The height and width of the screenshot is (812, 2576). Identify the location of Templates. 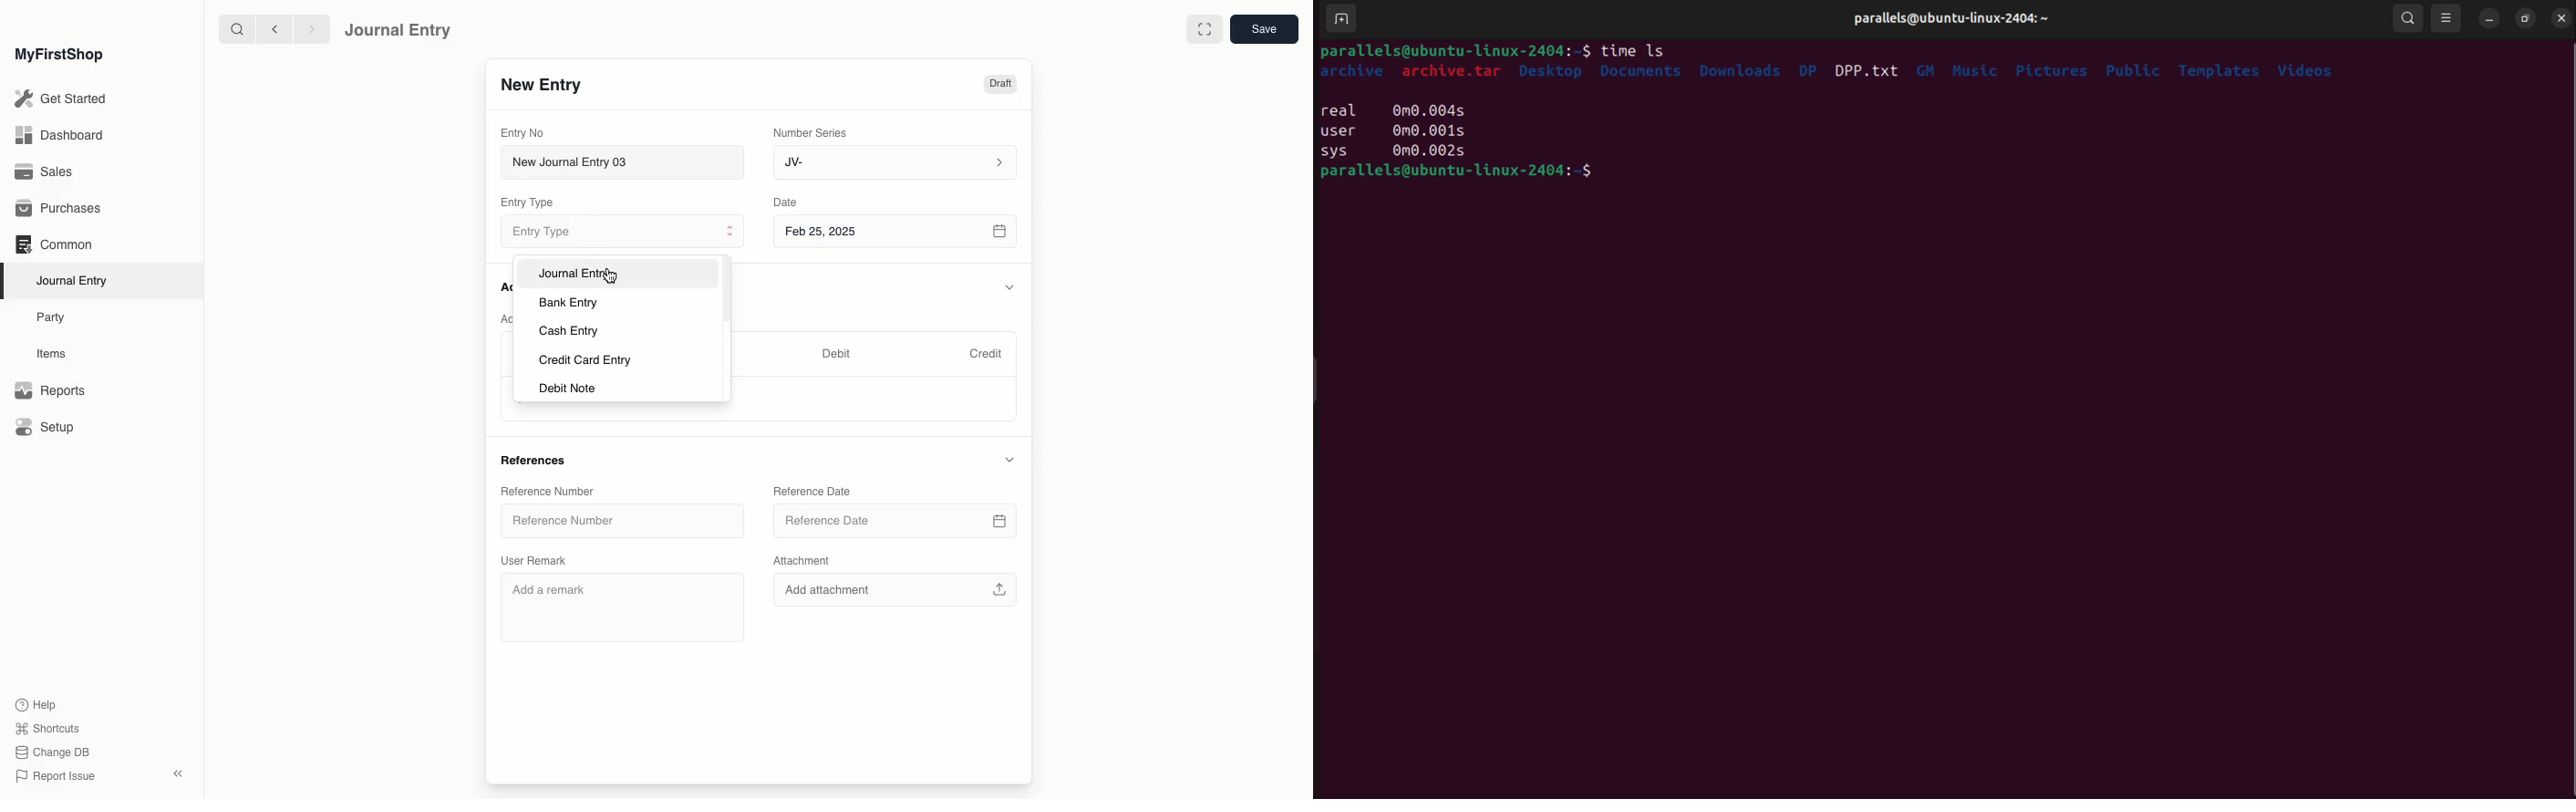
(2221, 70).